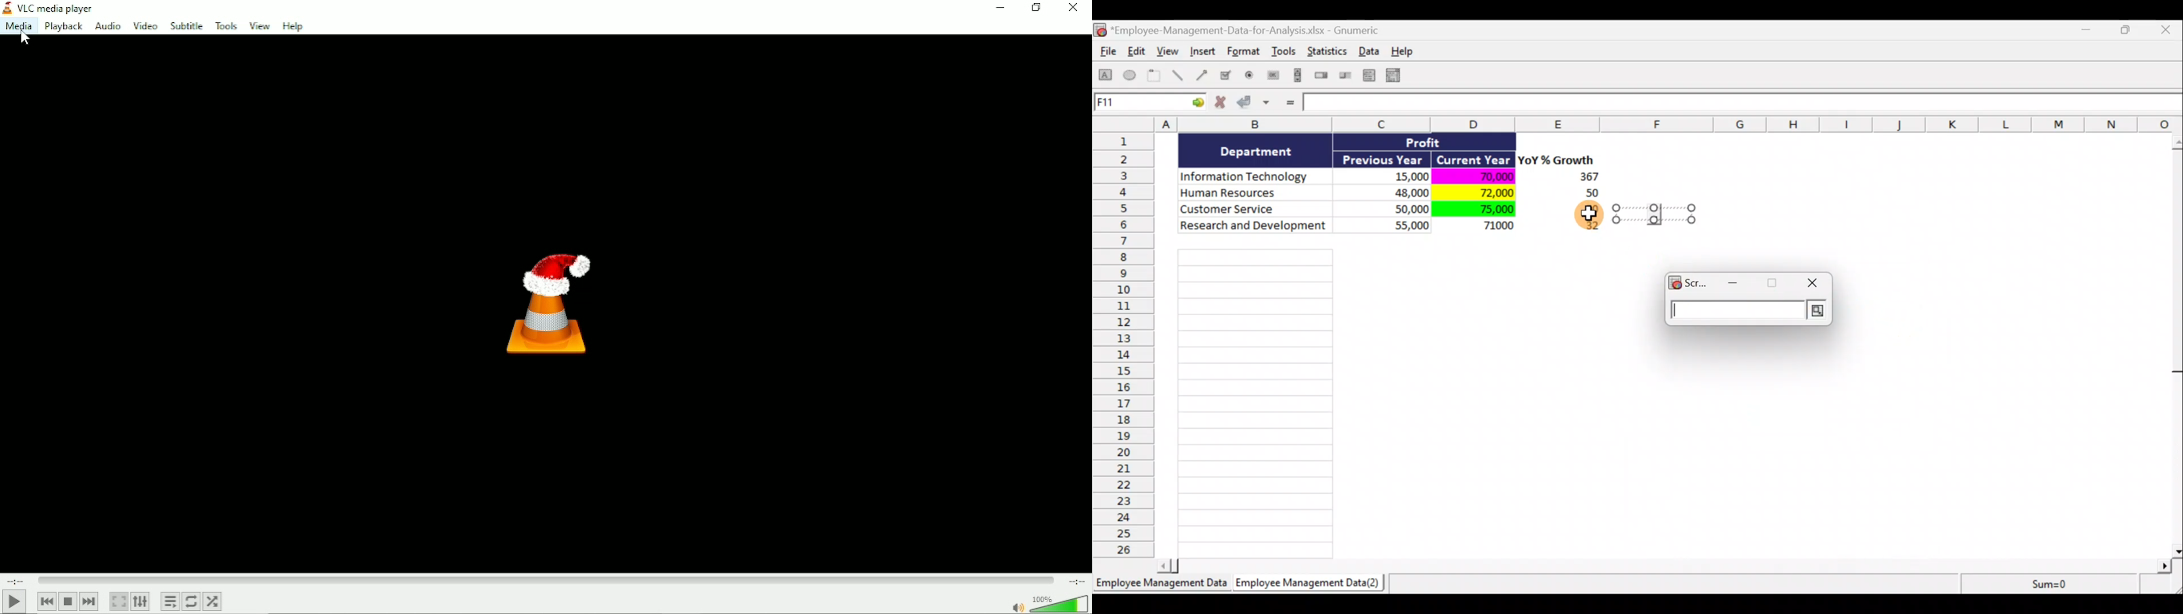  I want to click on Data, so click(1390, 192).